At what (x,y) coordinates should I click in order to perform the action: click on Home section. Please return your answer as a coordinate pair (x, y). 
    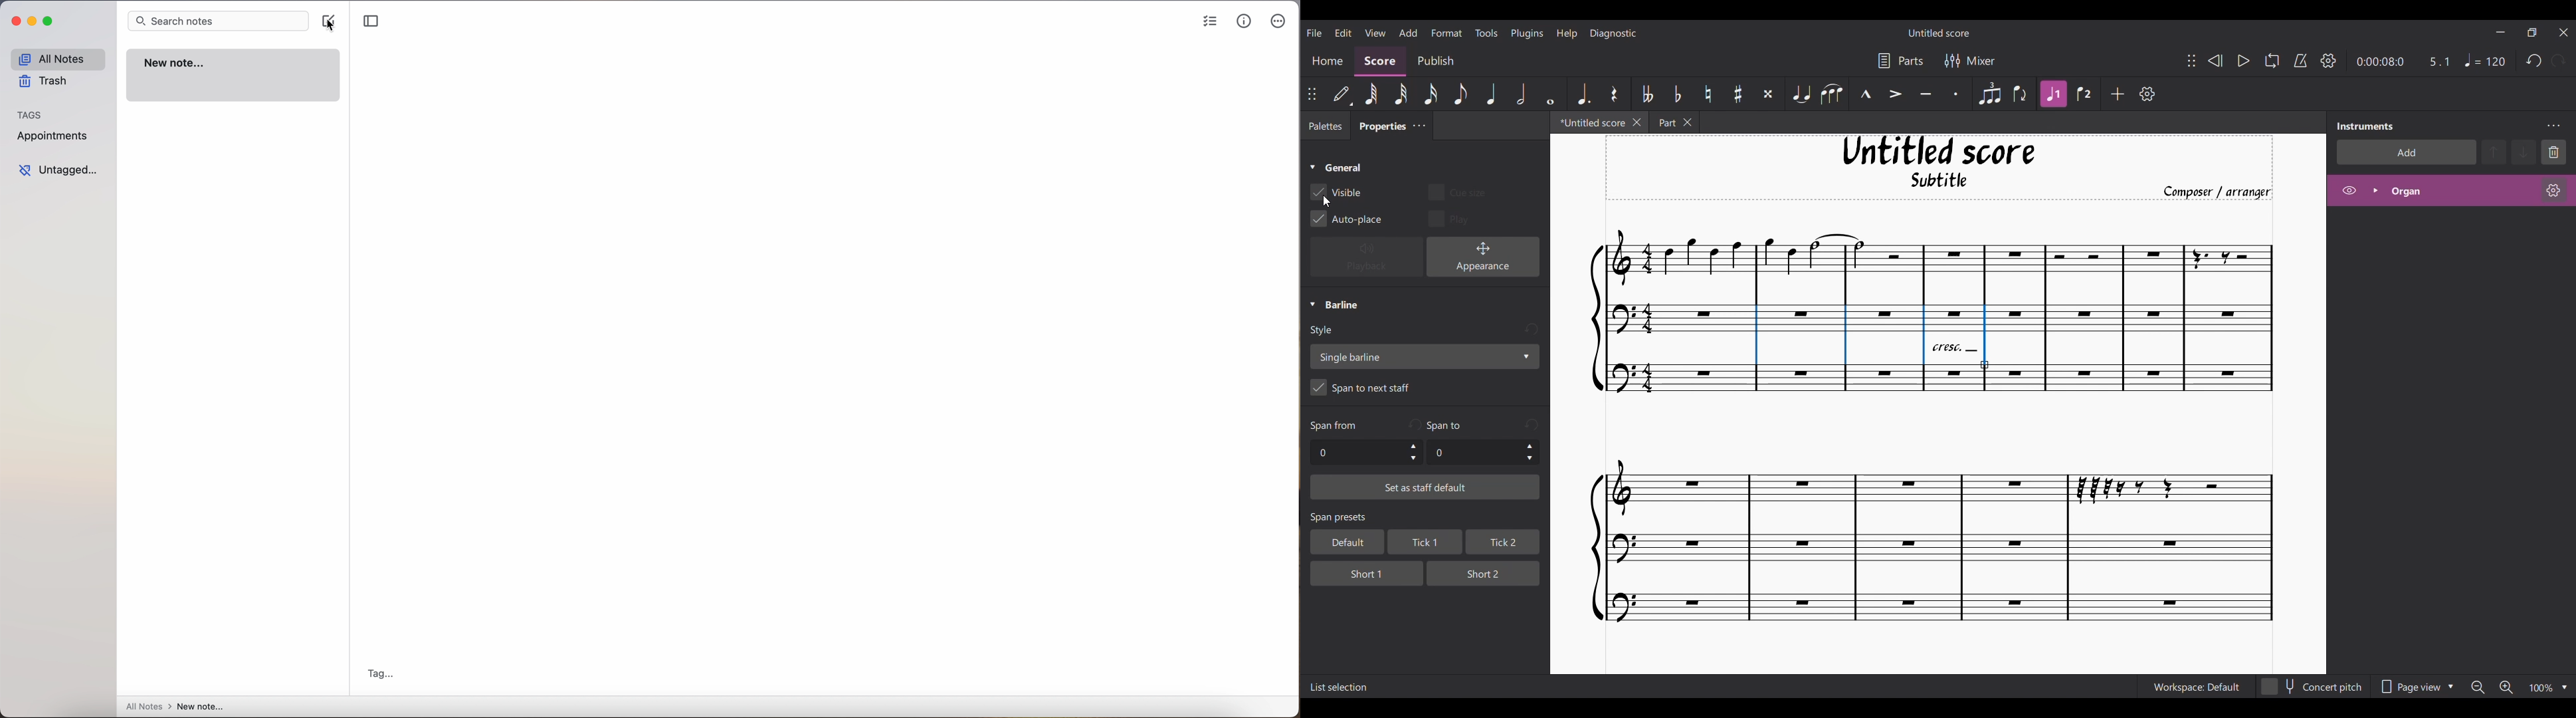
    Looking at the image, I should click on (1328, 60).